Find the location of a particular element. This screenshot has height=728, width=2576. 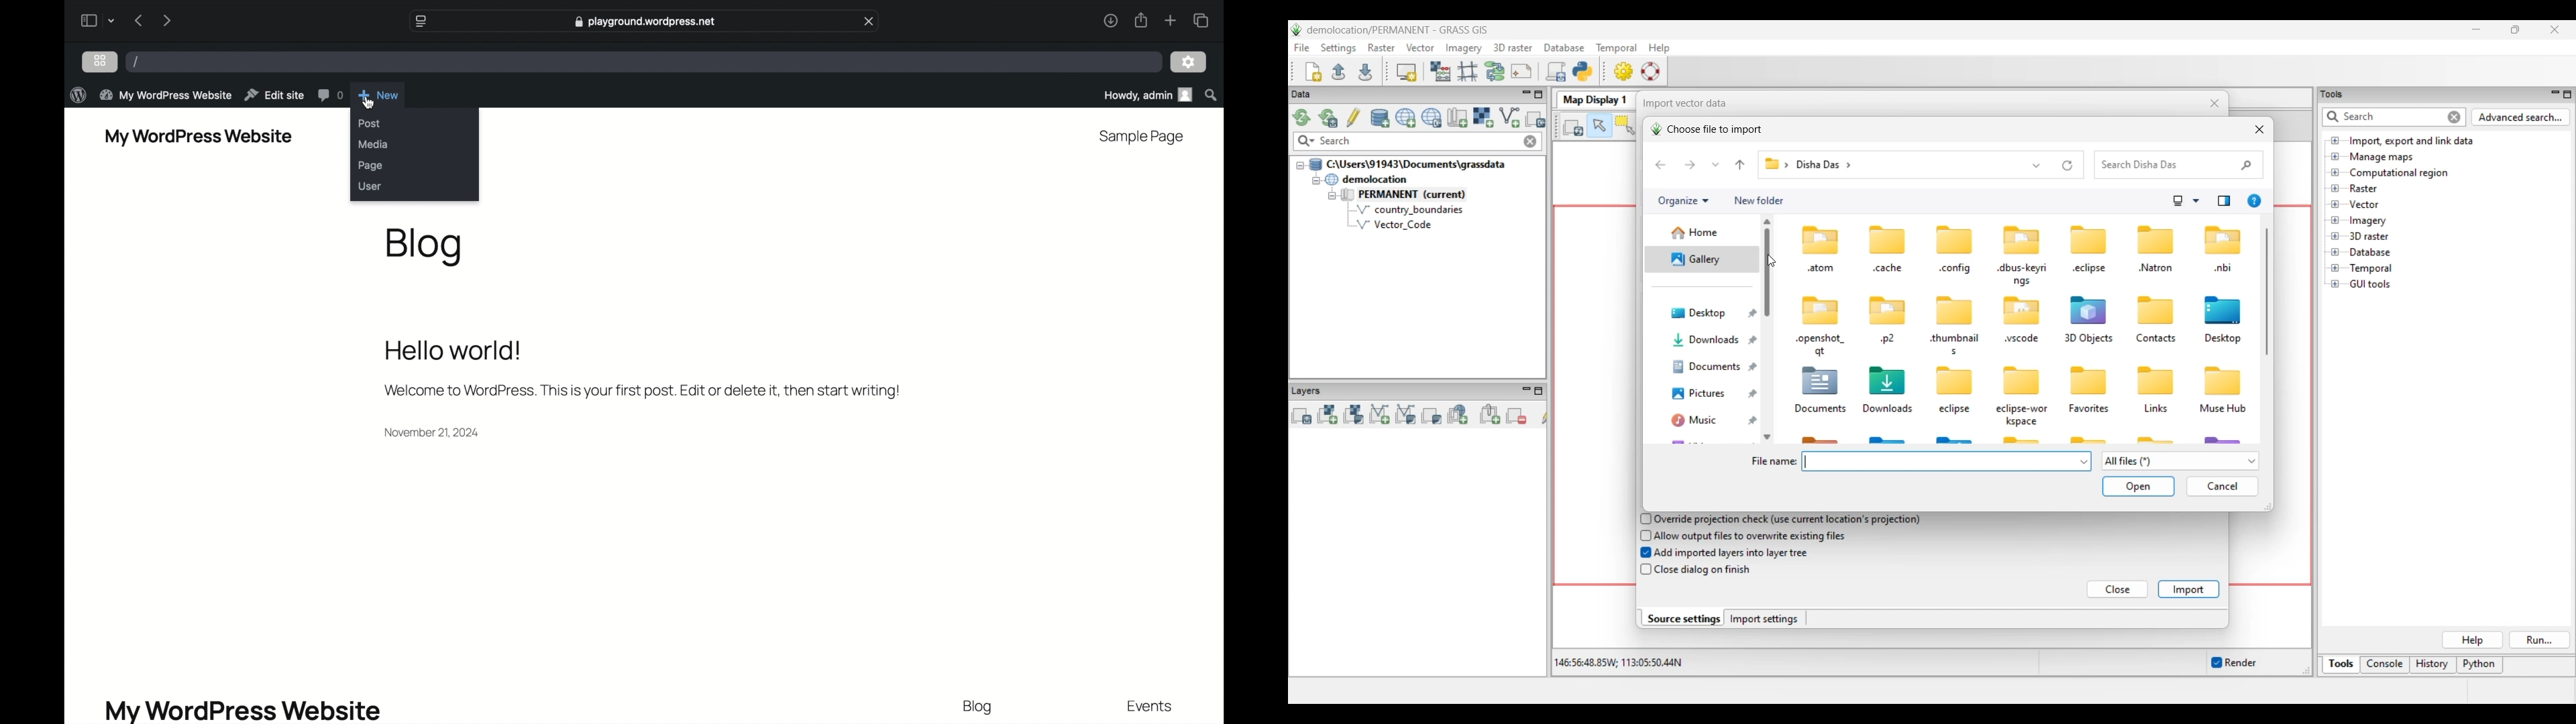

new is located at coordinates (378, 94).